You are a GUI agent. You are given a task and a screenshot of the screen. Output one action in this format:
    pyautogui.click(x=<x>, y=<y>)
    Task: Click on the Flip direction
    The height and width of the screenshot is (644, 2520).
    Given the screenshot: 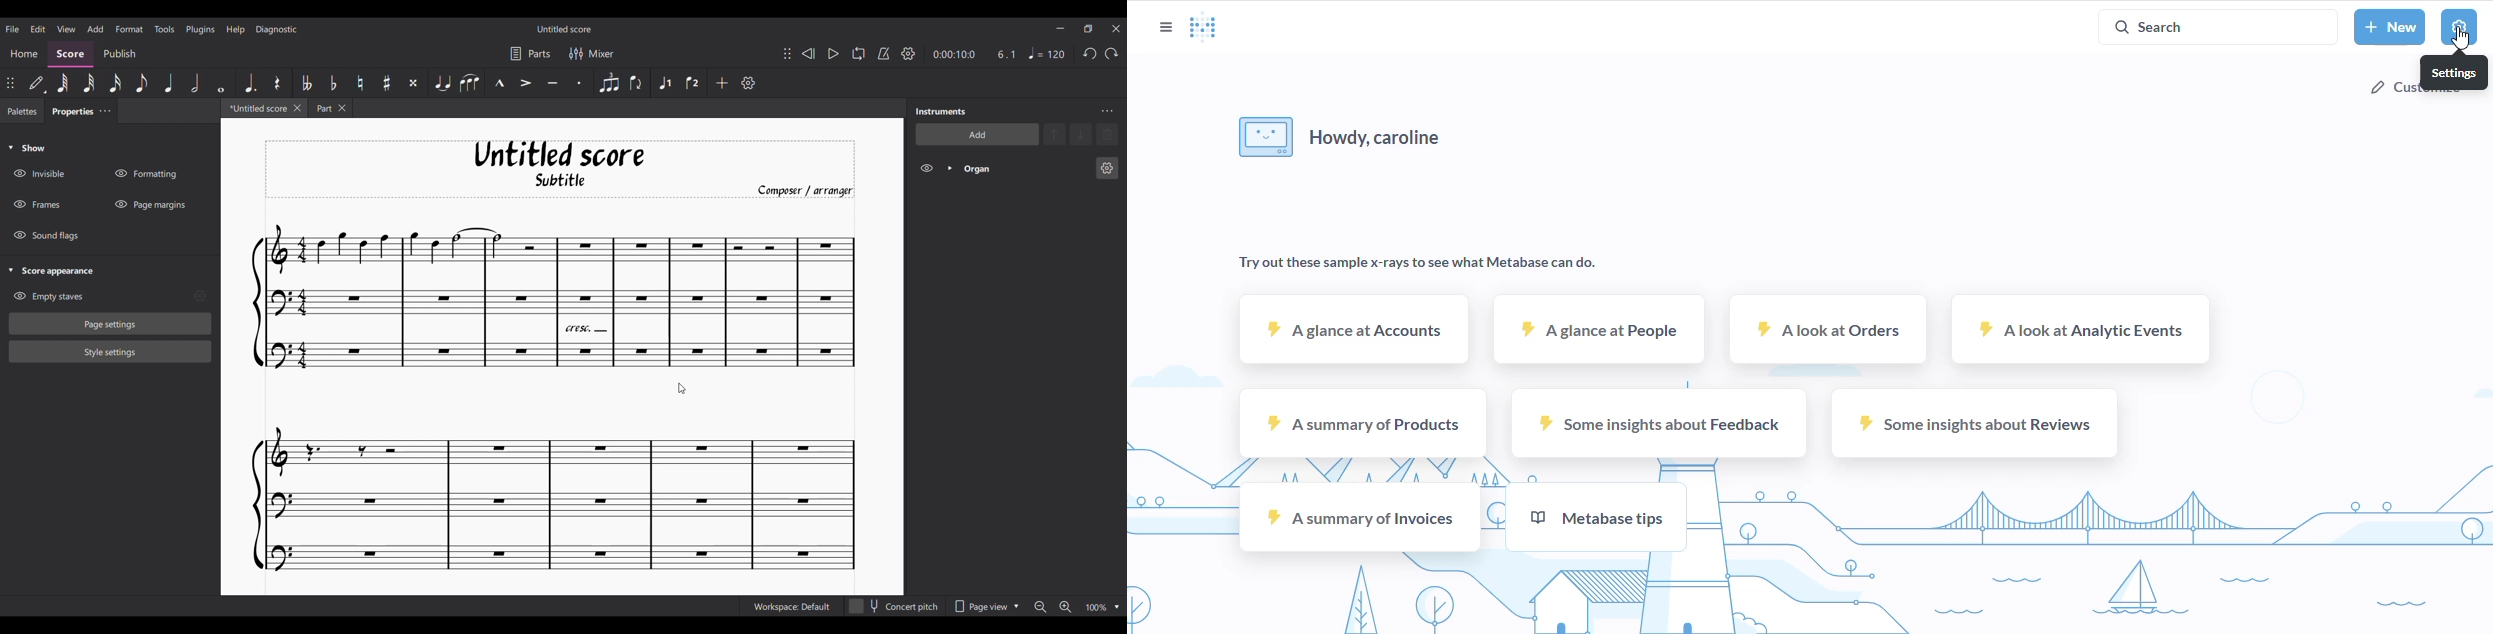 What is the action you would take?
    pyautogui.click(x=636, y=83)
    